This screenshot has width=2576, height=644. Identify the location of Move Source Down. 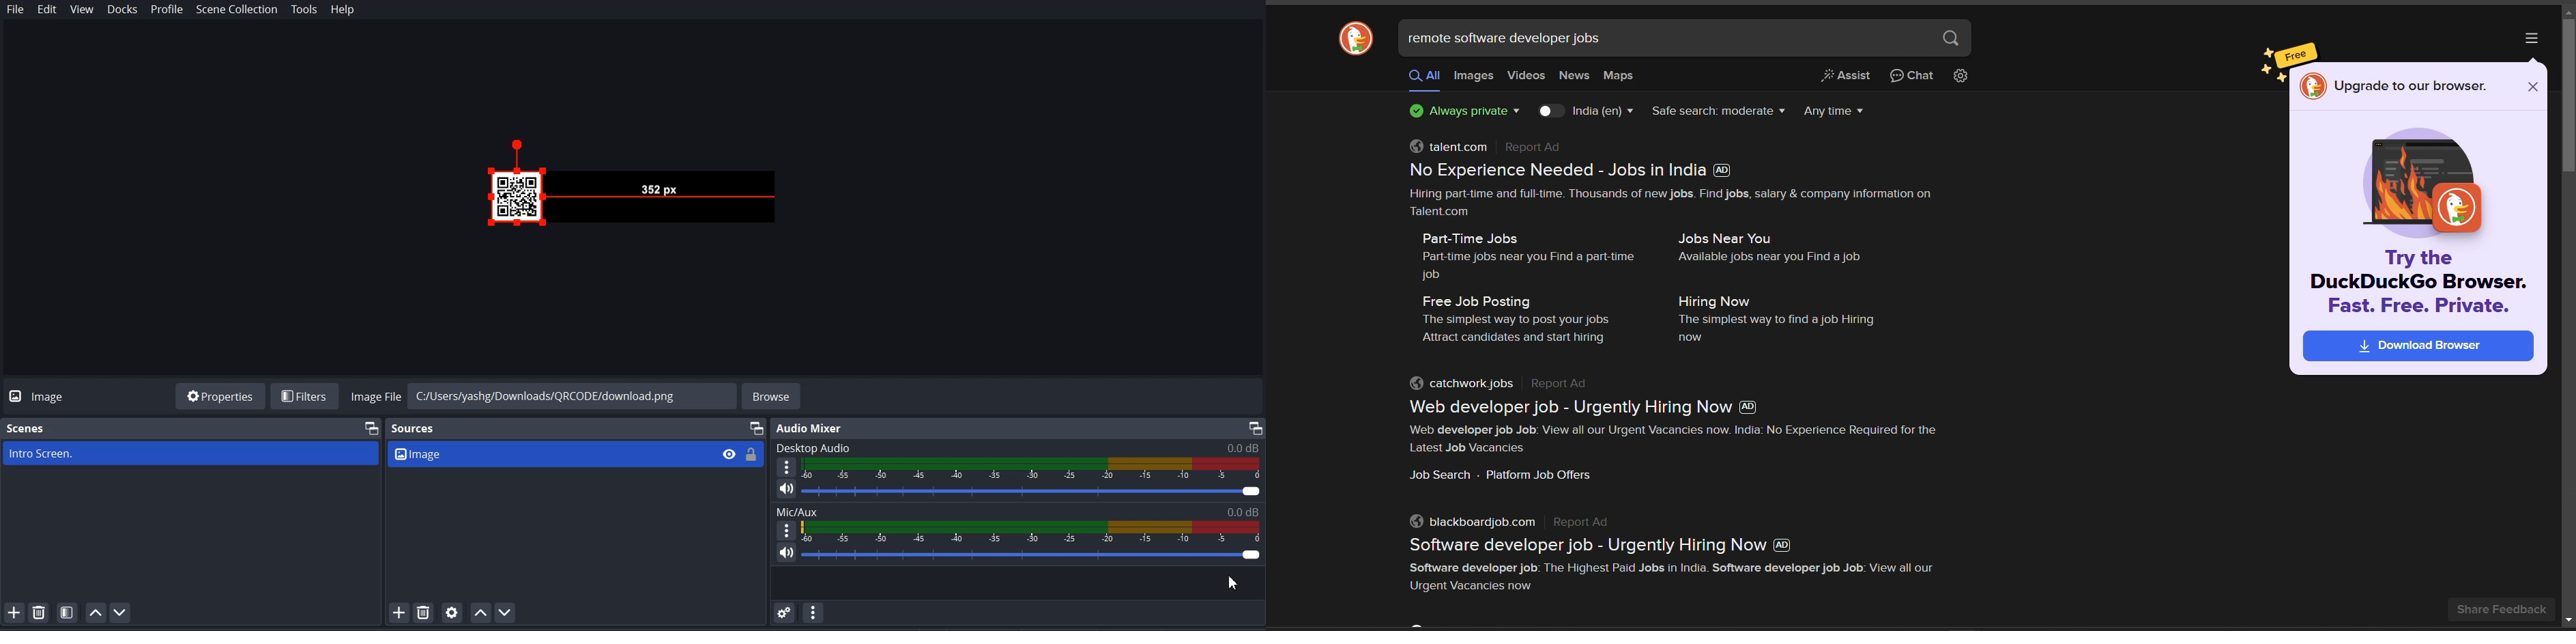
(506, 612).